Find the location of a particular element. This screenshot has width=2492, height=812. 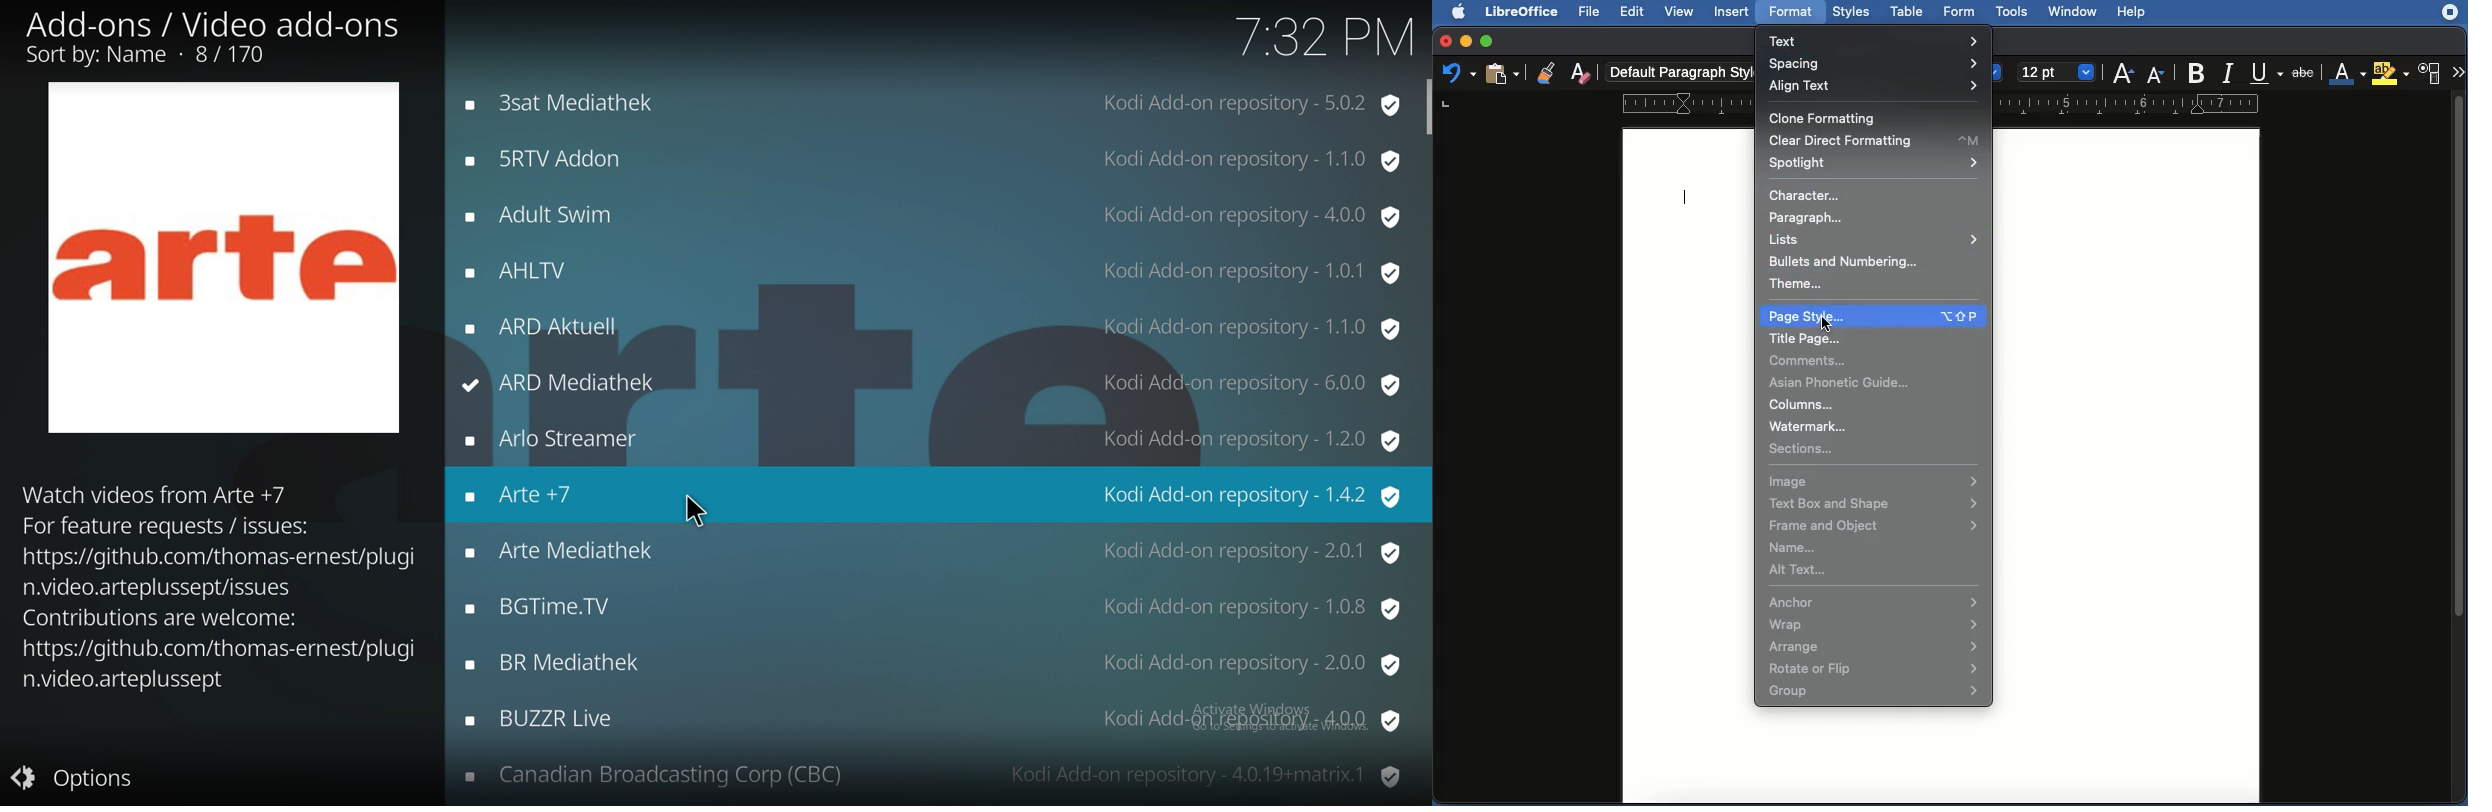

Styles is located at coordinates (1852, 12).